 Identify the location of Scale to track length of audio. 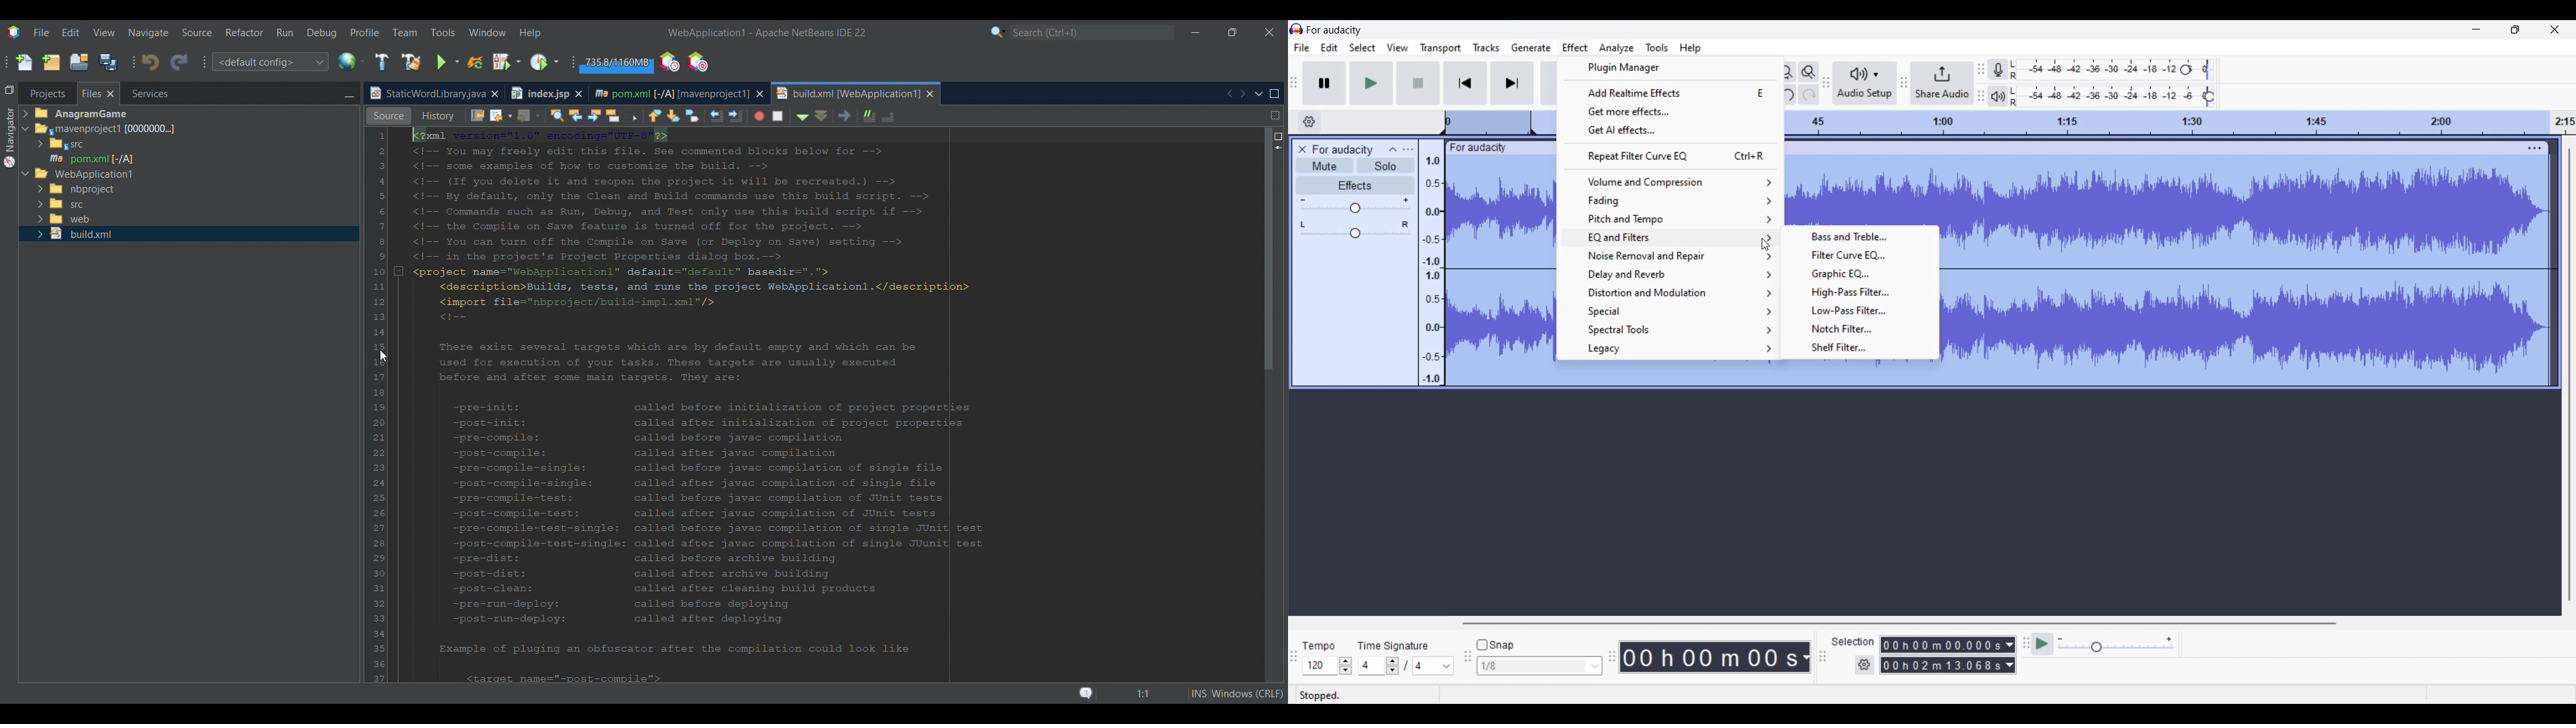
(1499, 122).